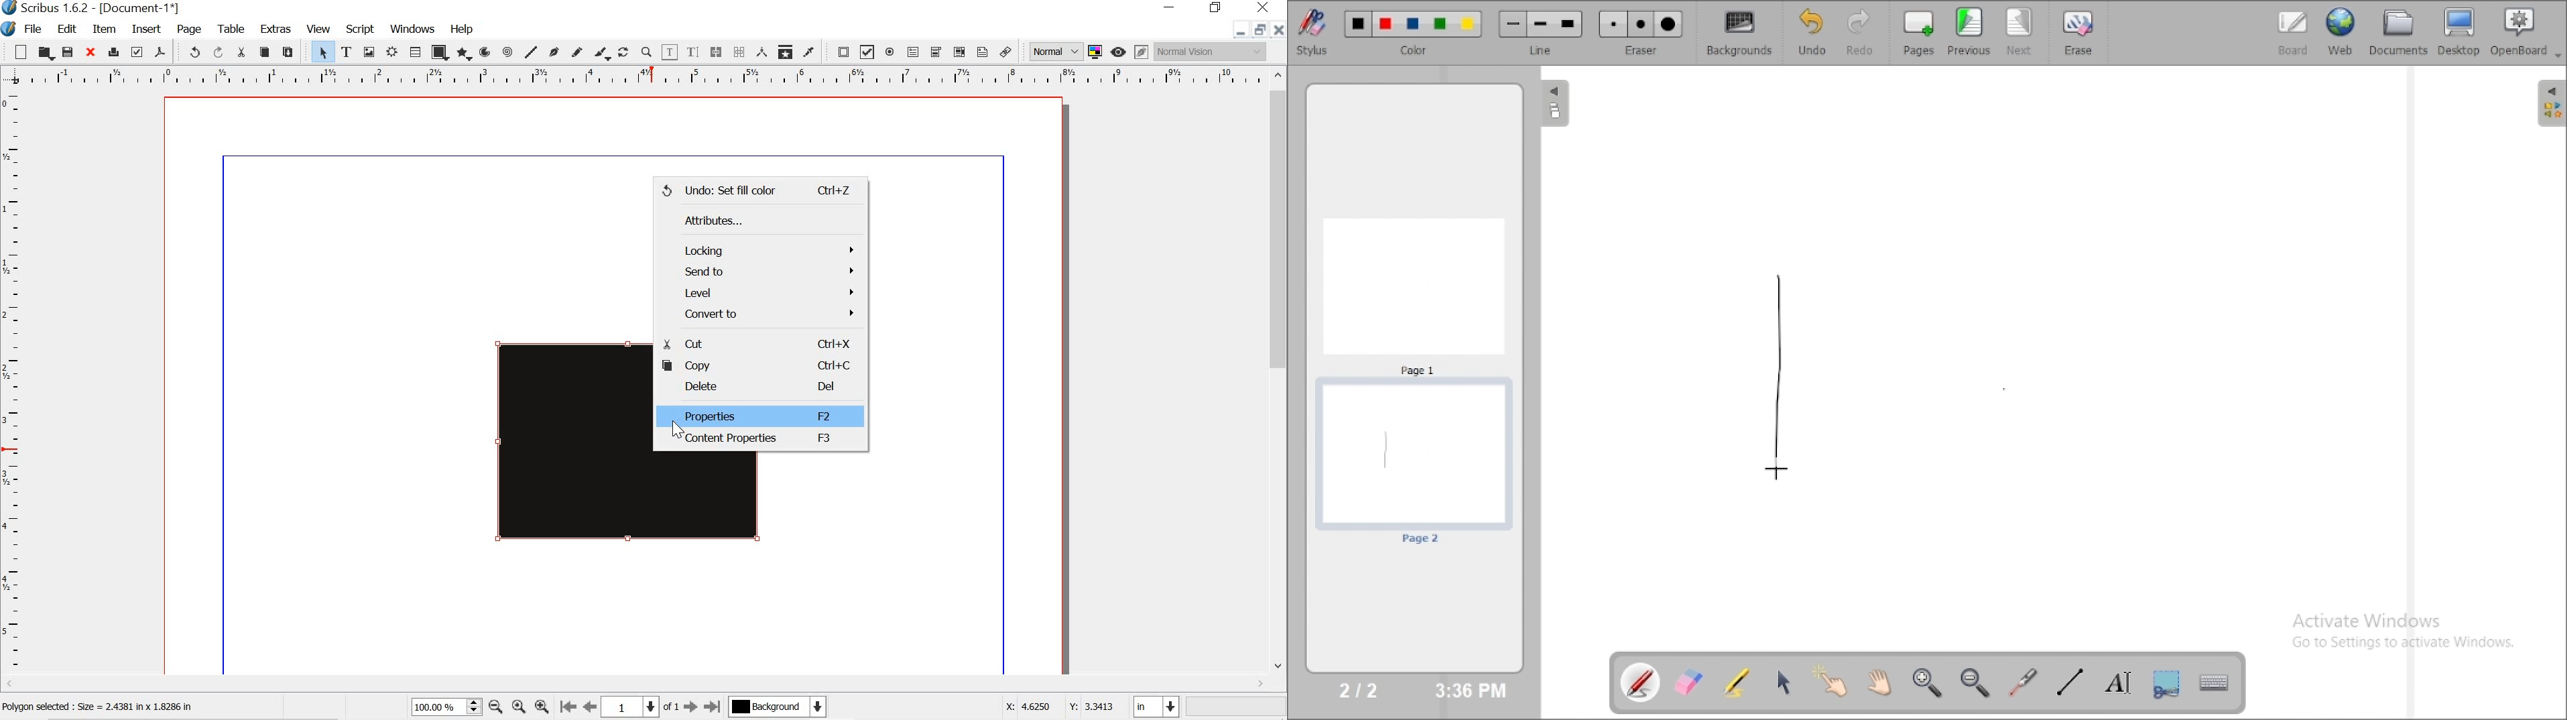 The width and height of the screenshot is (2576, 728). What do you see at coordinates (414, 28) in the screenshot?
I see `windows` at bounding box center [414, 28].